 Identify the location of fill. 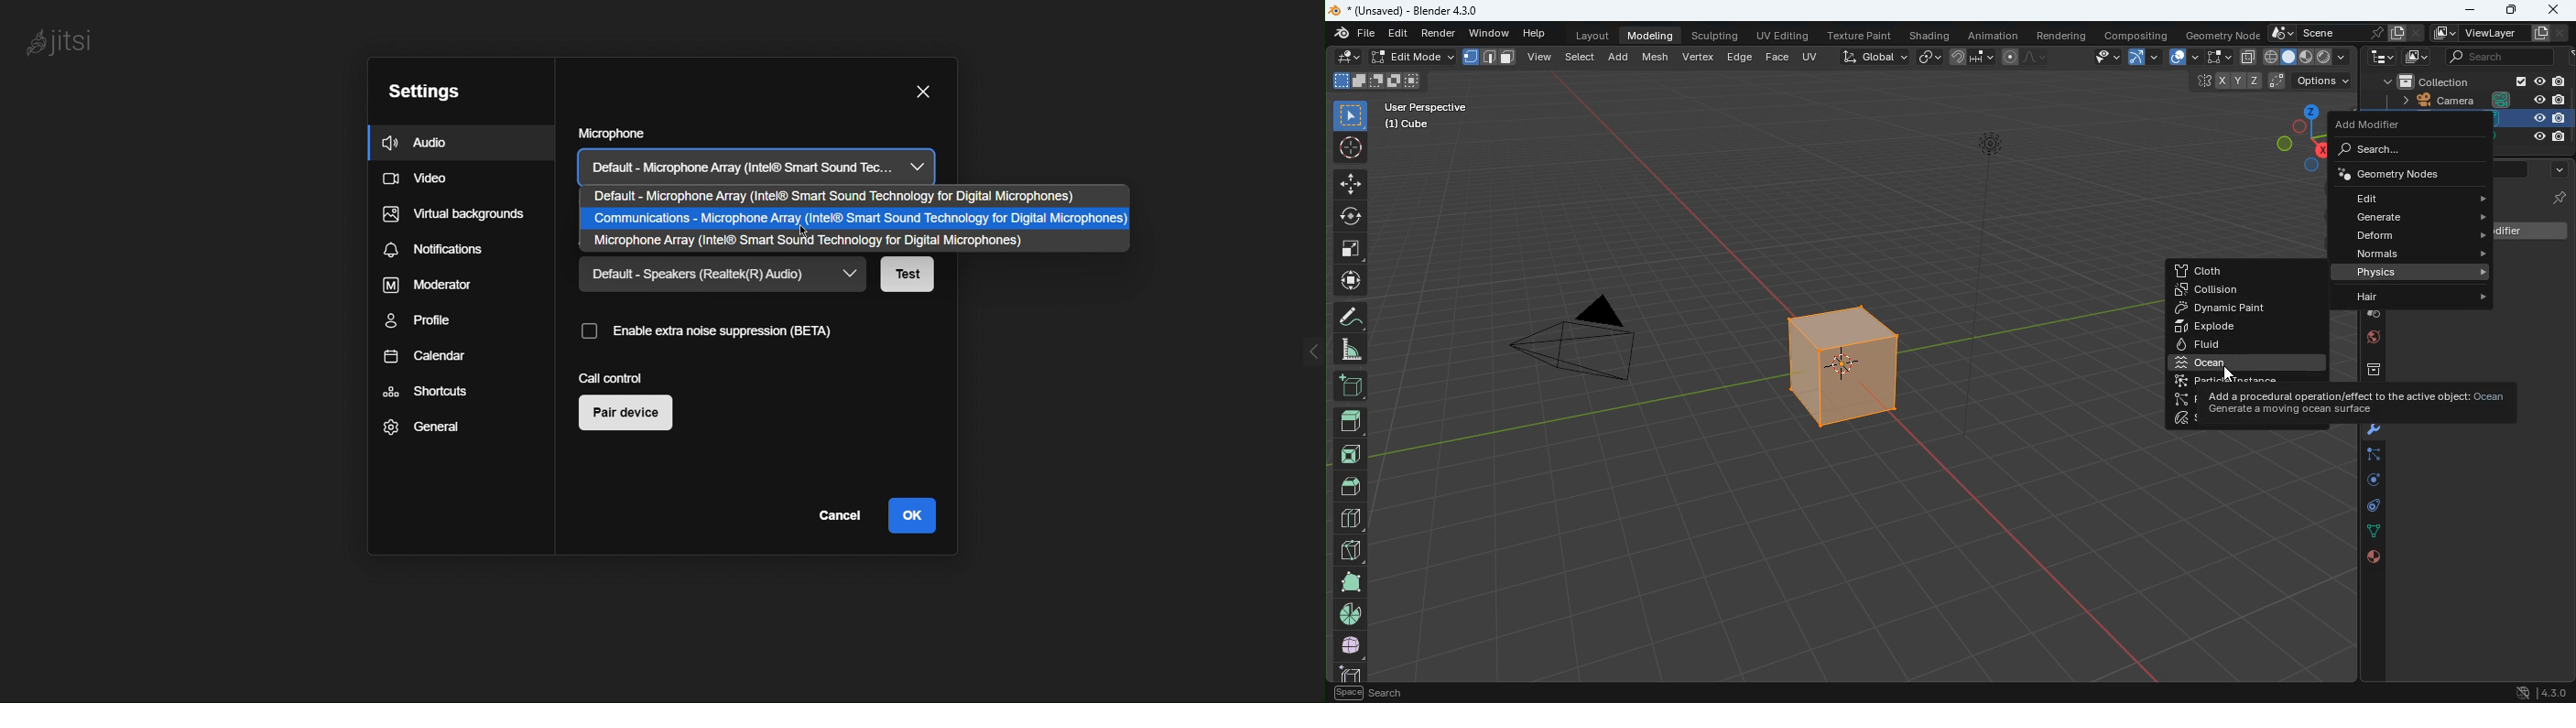
(2307, 56).